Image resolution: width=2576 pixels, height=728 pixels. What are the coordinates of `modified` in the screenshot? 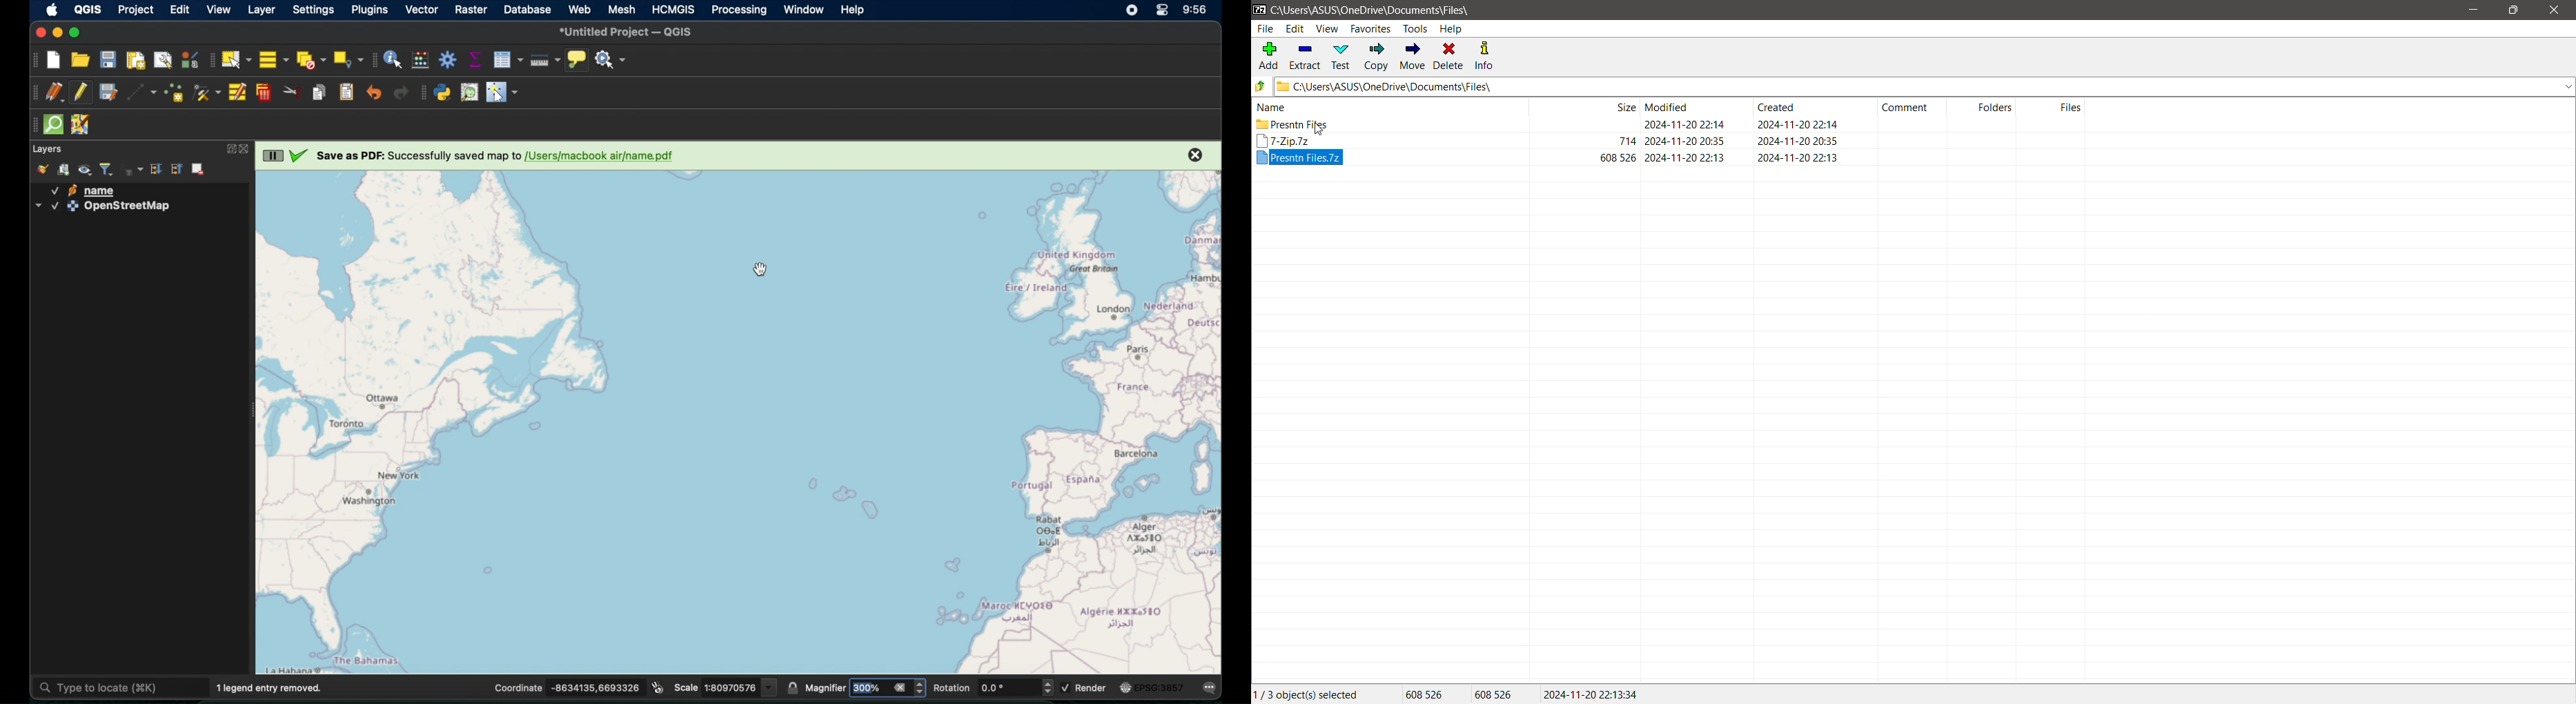 It's located at (1668, 106).